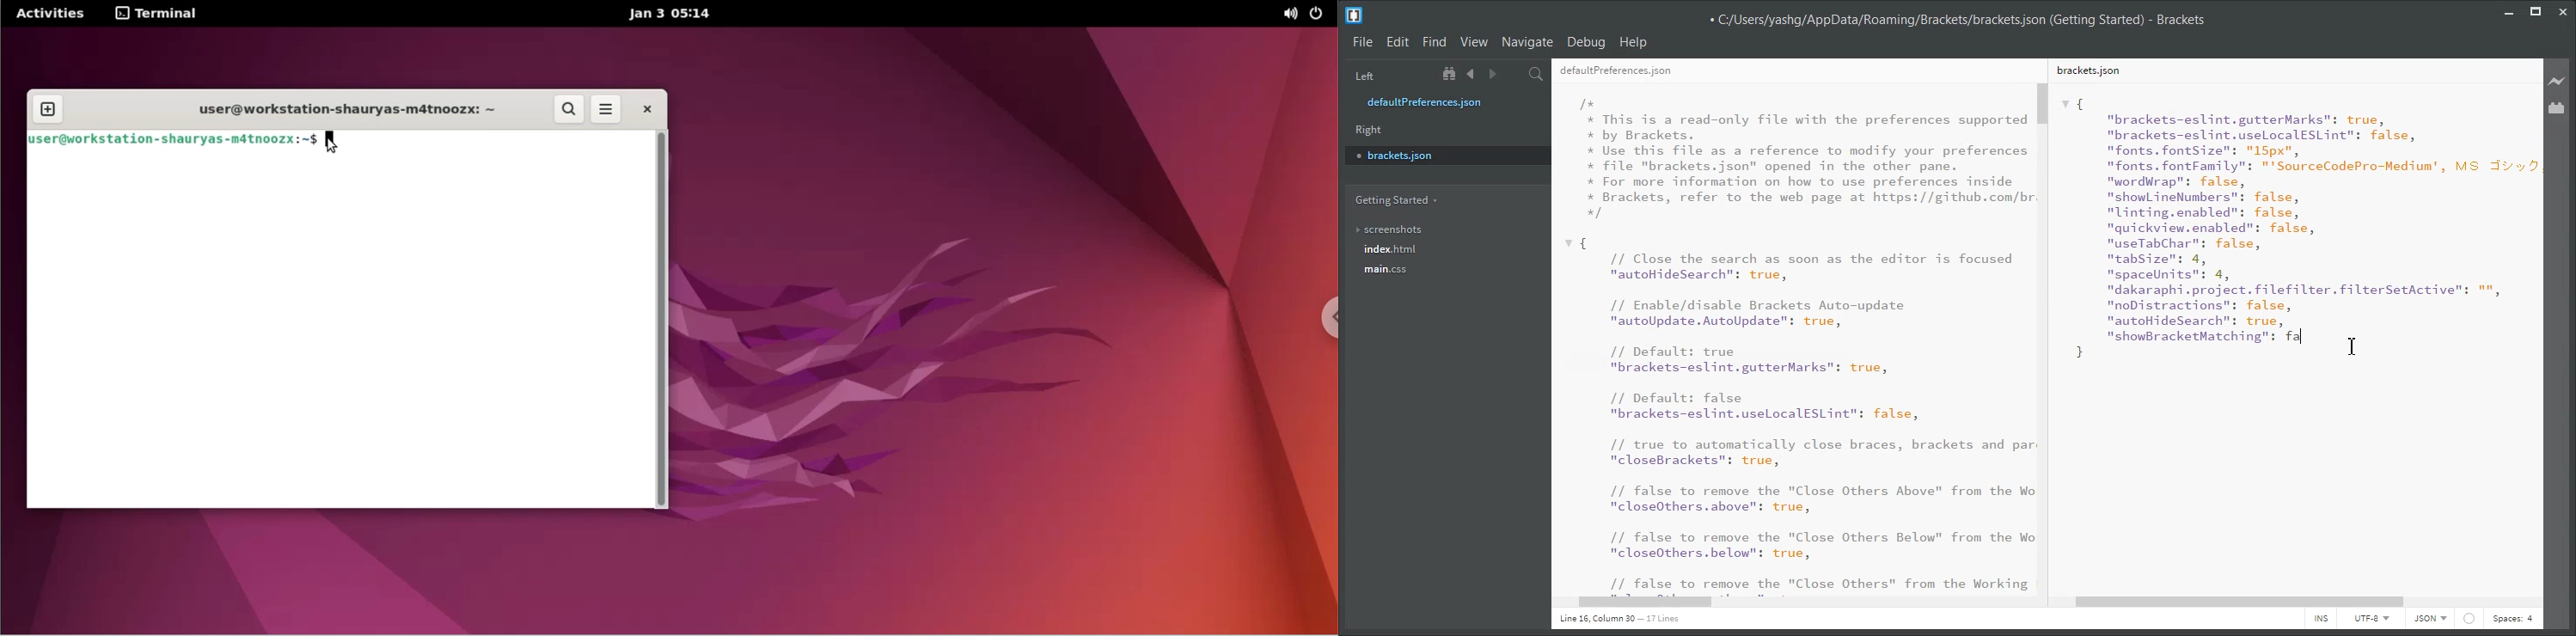 Image resolution: width=2576 pixels, height=644 pixels. Describe the element at coordinates (2512, 619) in the screenshot. I see `Spaces: 4` at that location.